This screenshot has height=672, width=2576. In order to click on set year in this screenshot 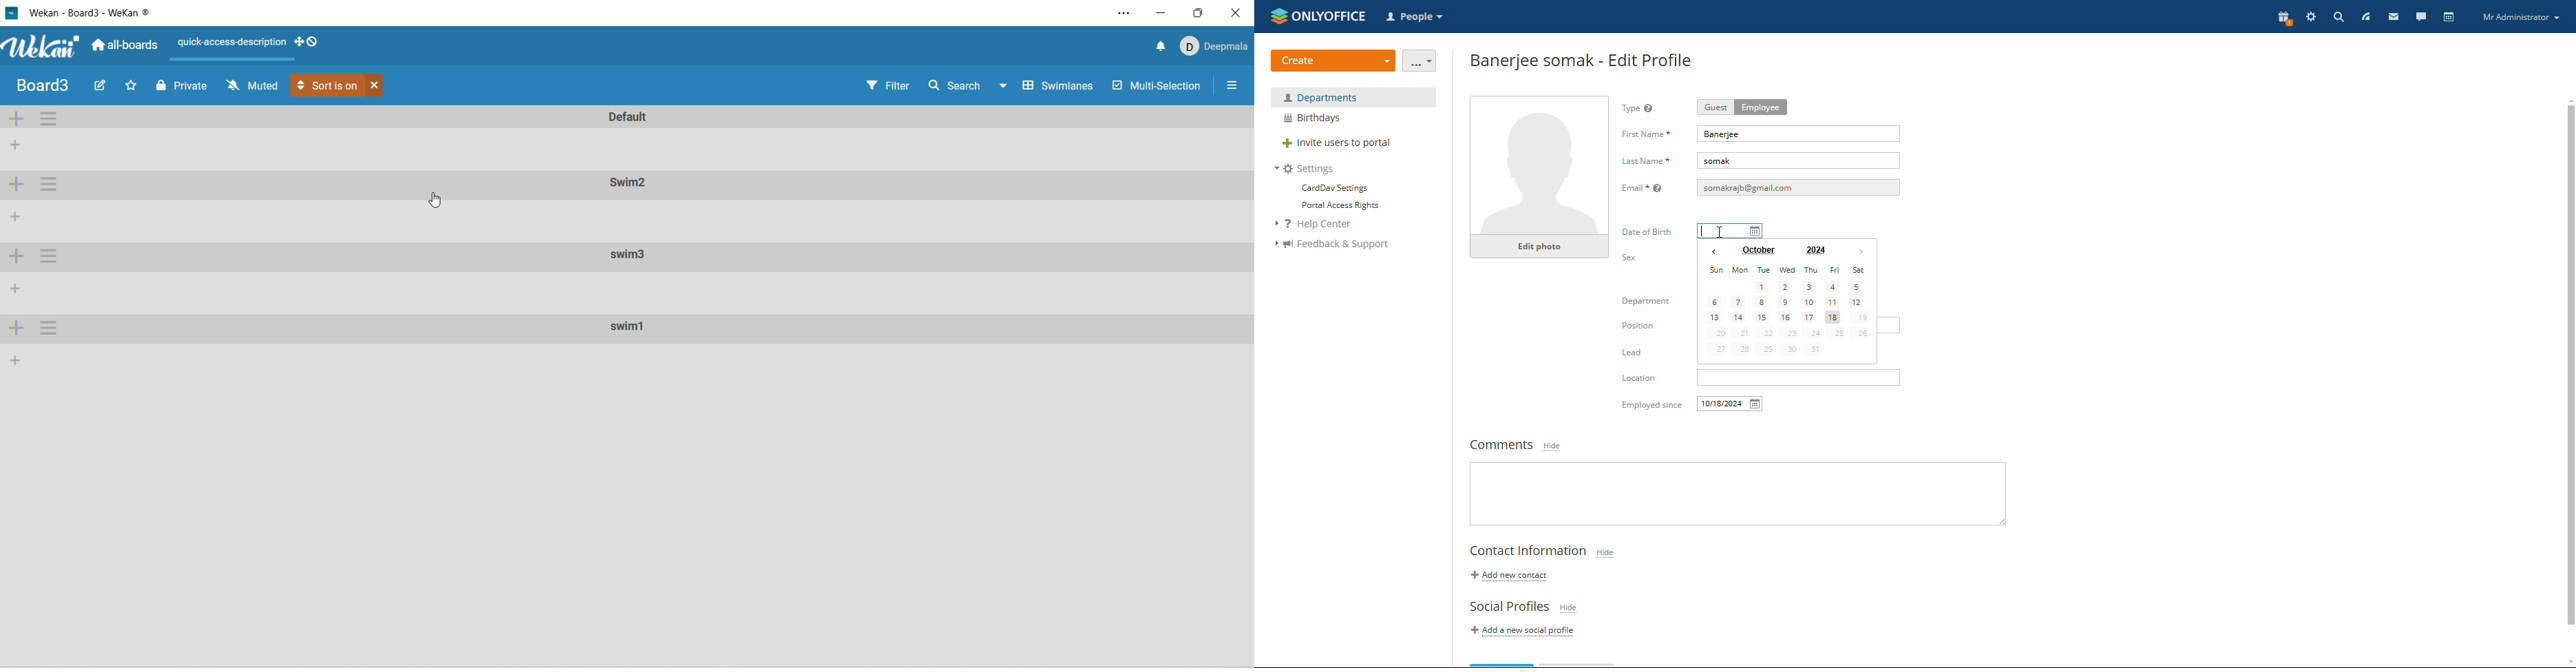, I will do `click(1816, 250)`.